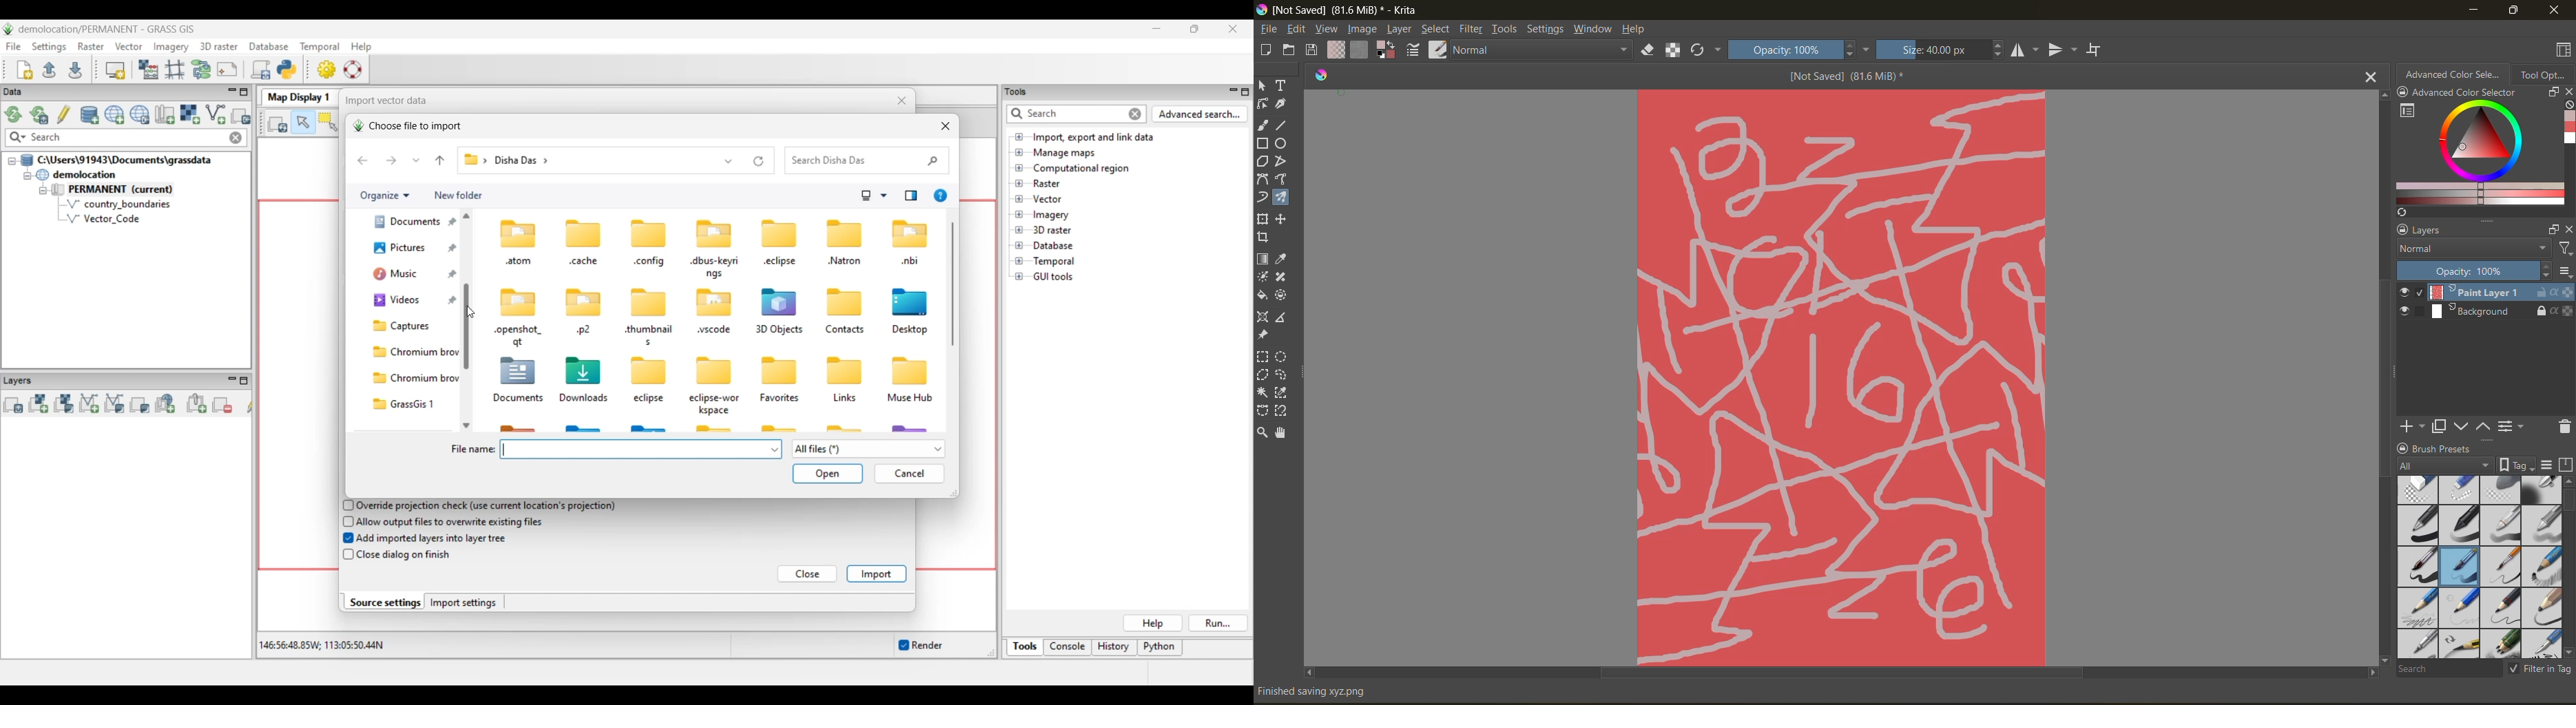 This screenshot has height=728, width=2576. Describe the element at coordinates (1310, 50) in the screenshot. I see `save` at that location.